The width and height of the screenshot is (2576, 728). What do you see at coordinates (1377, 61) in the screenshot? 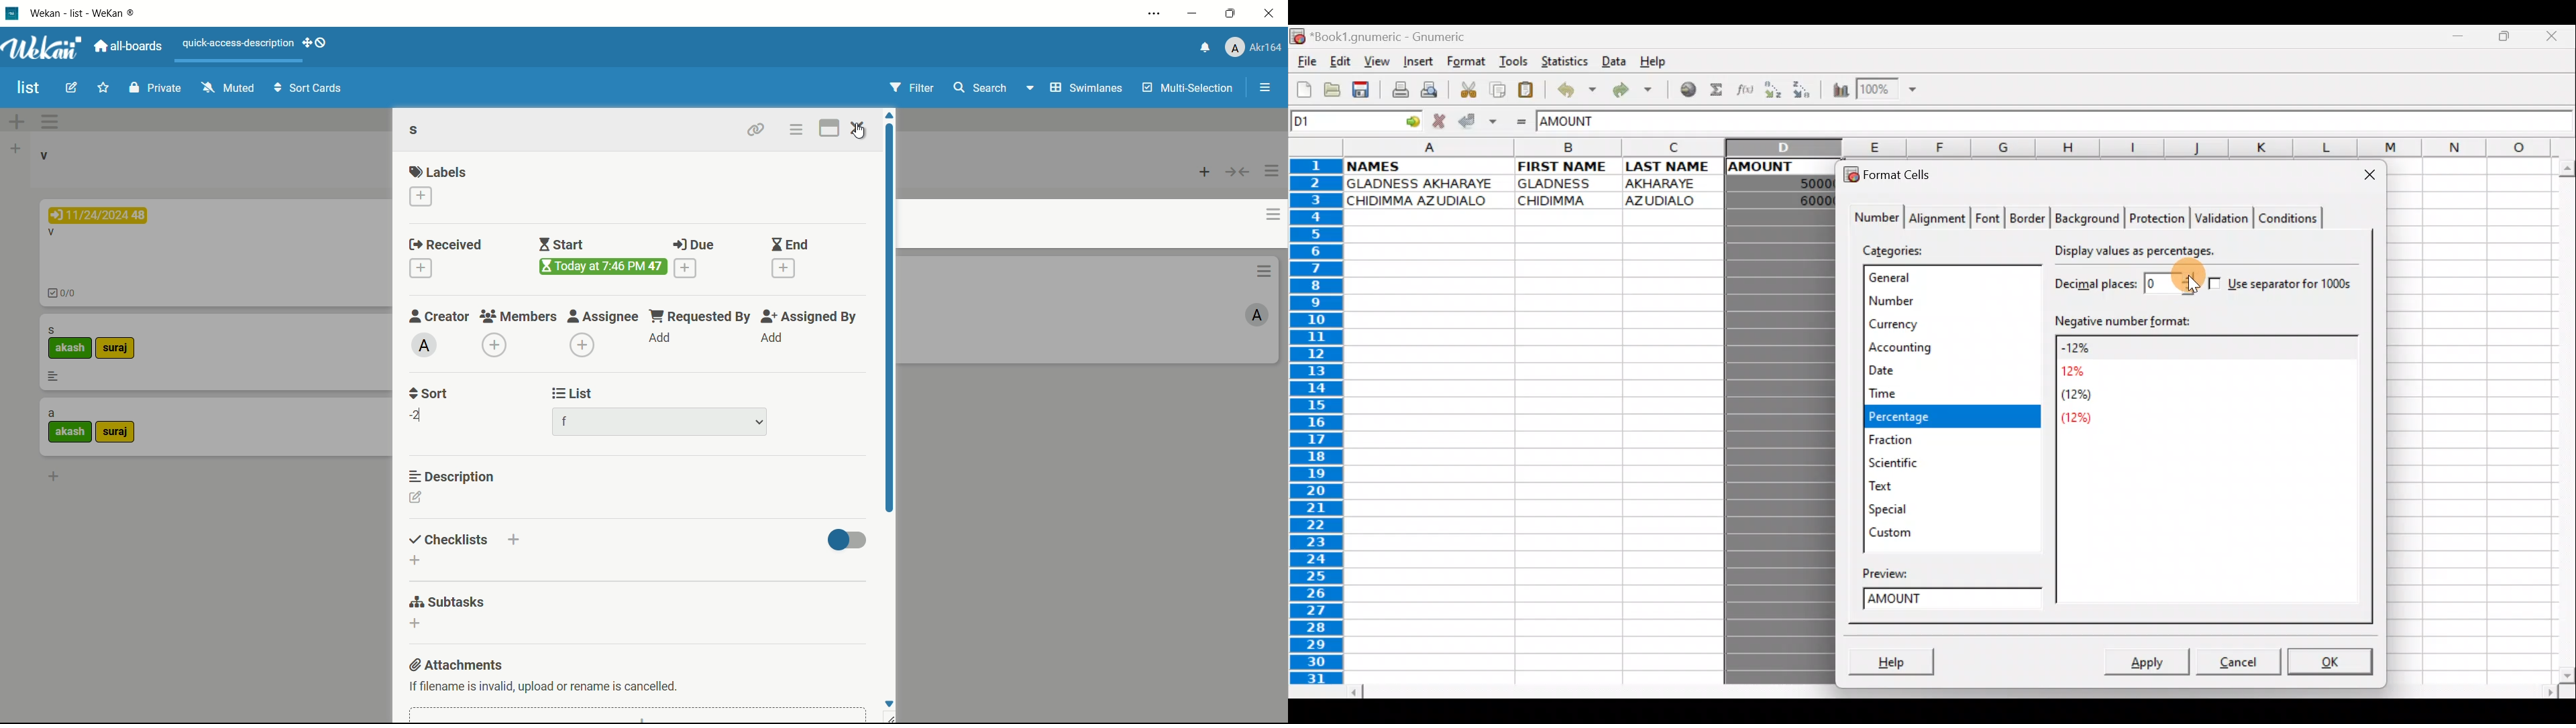
I see `View` at bounding box center [1377, 61].